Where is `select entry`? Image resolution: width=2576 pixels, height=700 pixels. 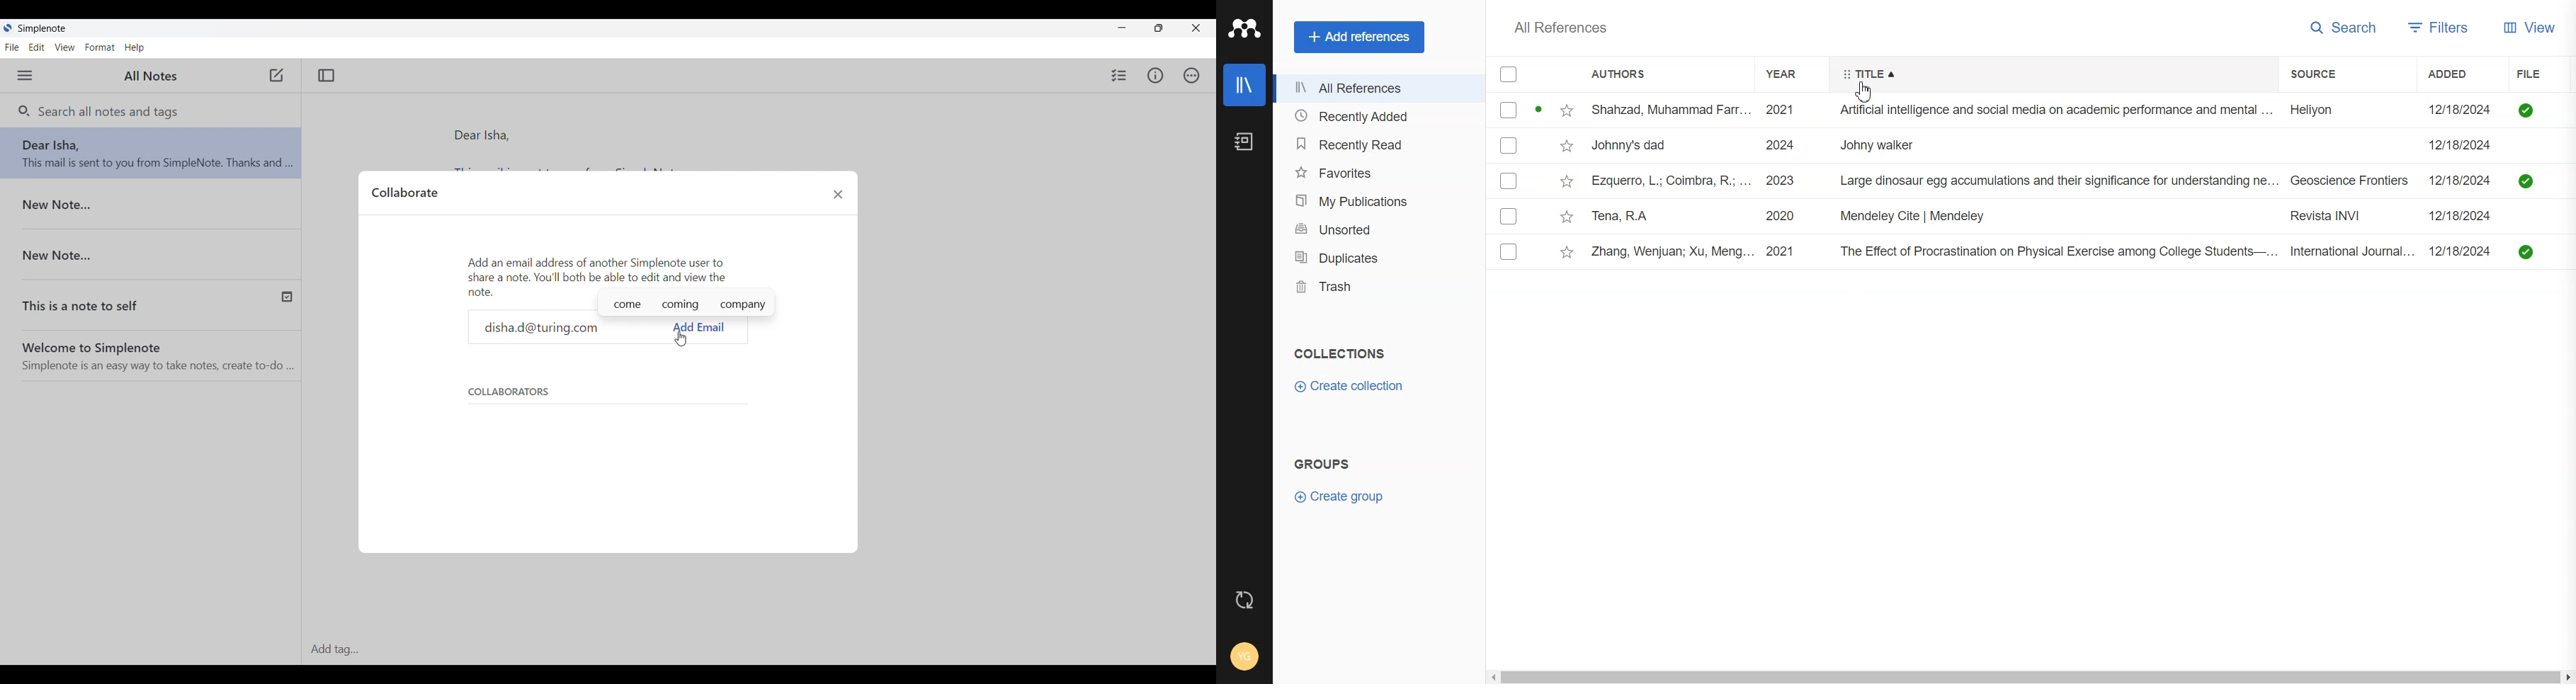 select entry is located at coordinates (1508, 216).